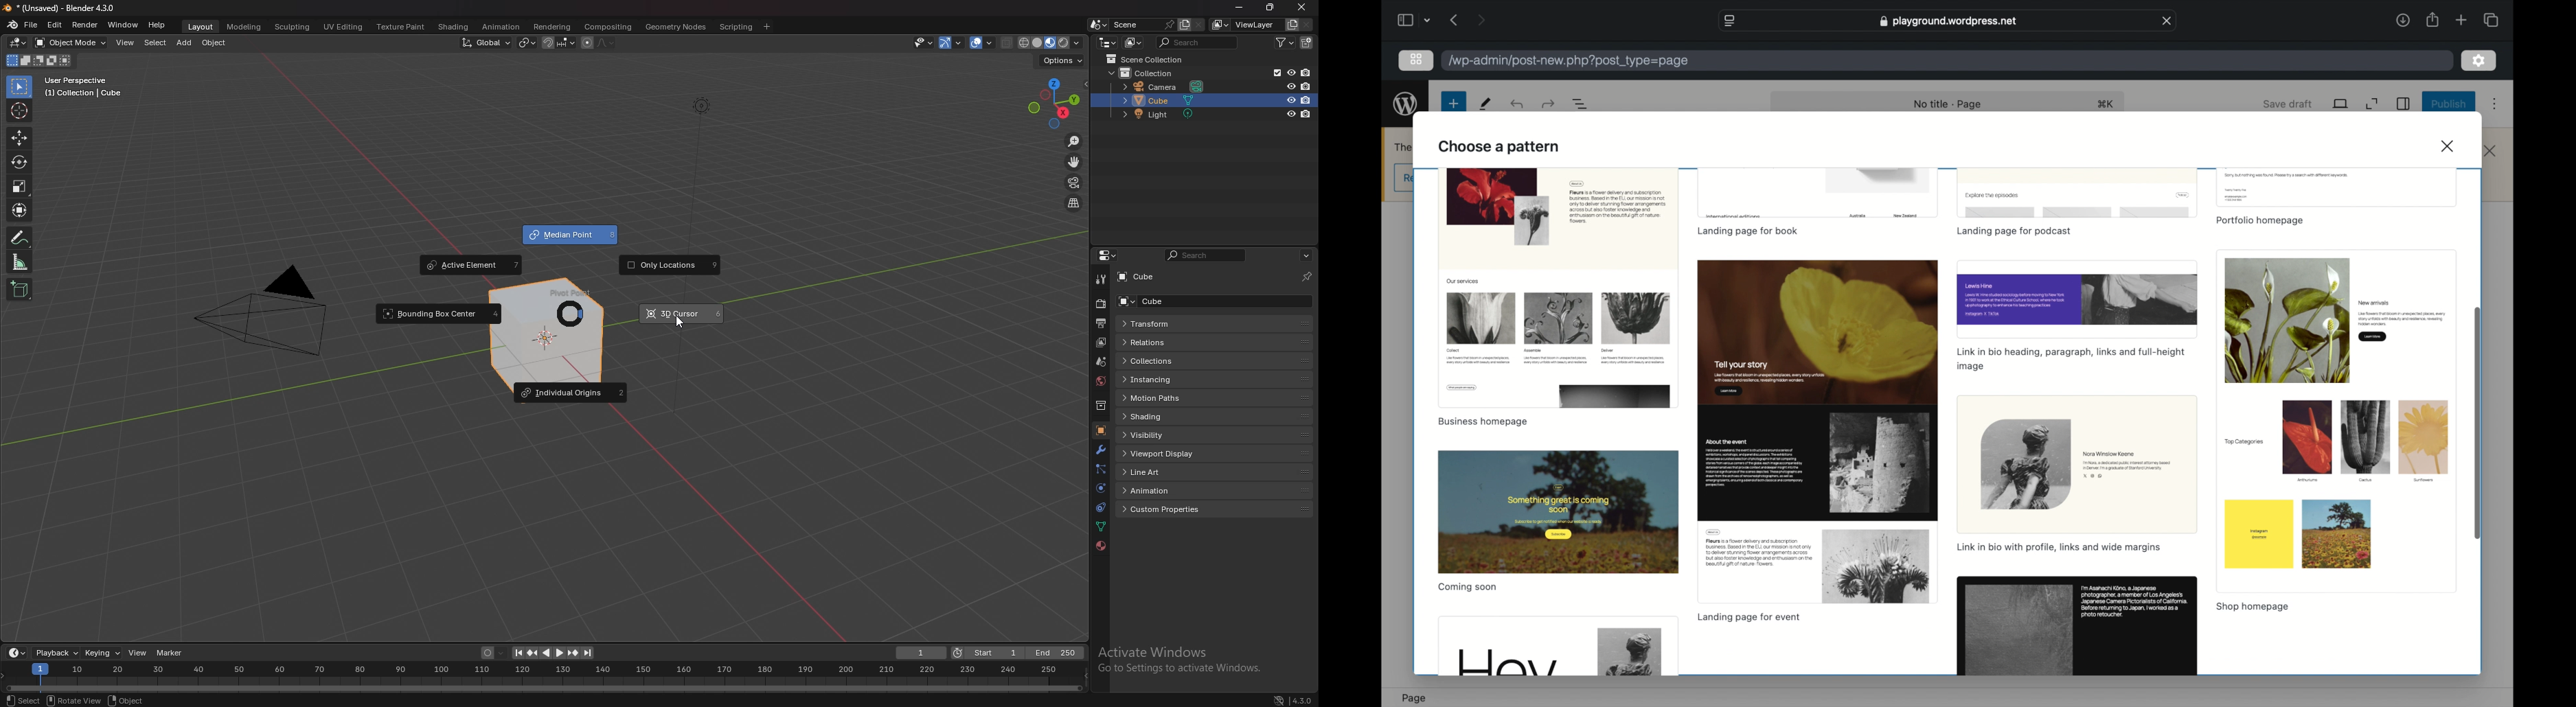 Image resolution: width=2576 pixels, height=728 pixels. Describe the element at coordinates (1185, 301) in the screenshot. I see `cube` at that location.